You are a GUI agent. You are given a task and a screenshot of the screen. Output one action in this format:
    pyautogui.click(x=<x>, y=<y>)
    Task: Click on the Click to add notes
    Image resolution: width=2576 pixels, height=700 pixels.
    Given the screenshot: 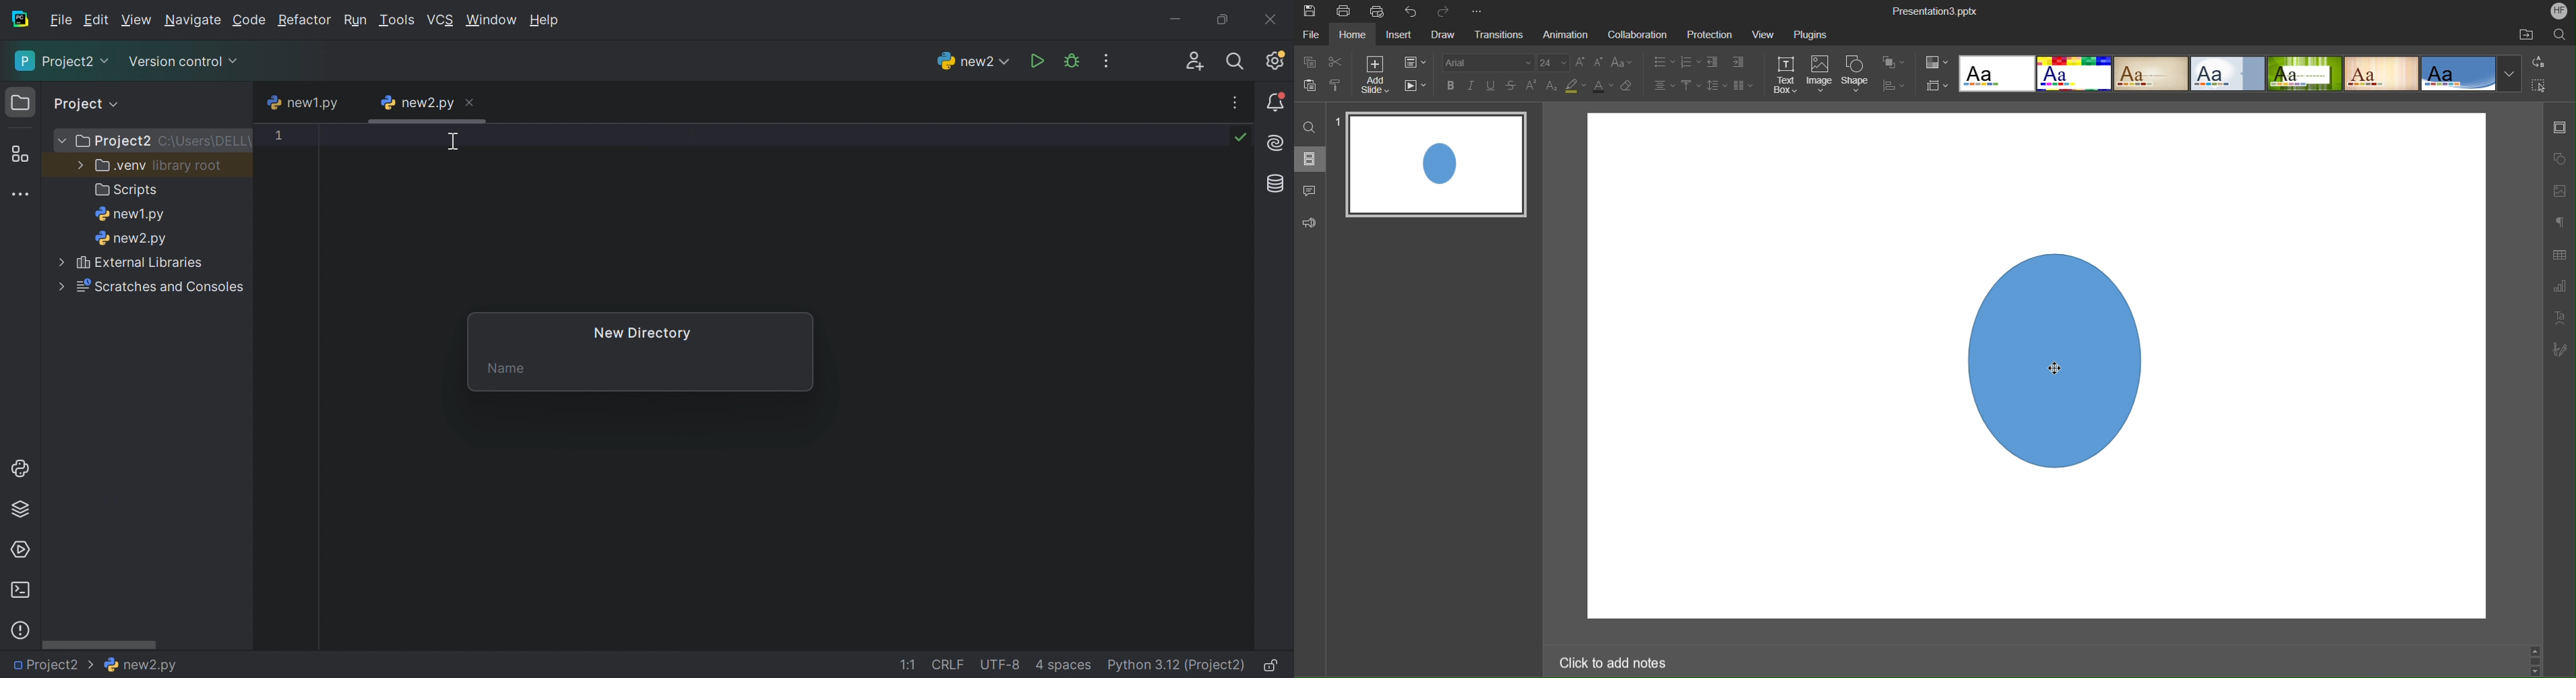 What is the action you would take?
    pyautogui.click(x=1615, y=663)
    